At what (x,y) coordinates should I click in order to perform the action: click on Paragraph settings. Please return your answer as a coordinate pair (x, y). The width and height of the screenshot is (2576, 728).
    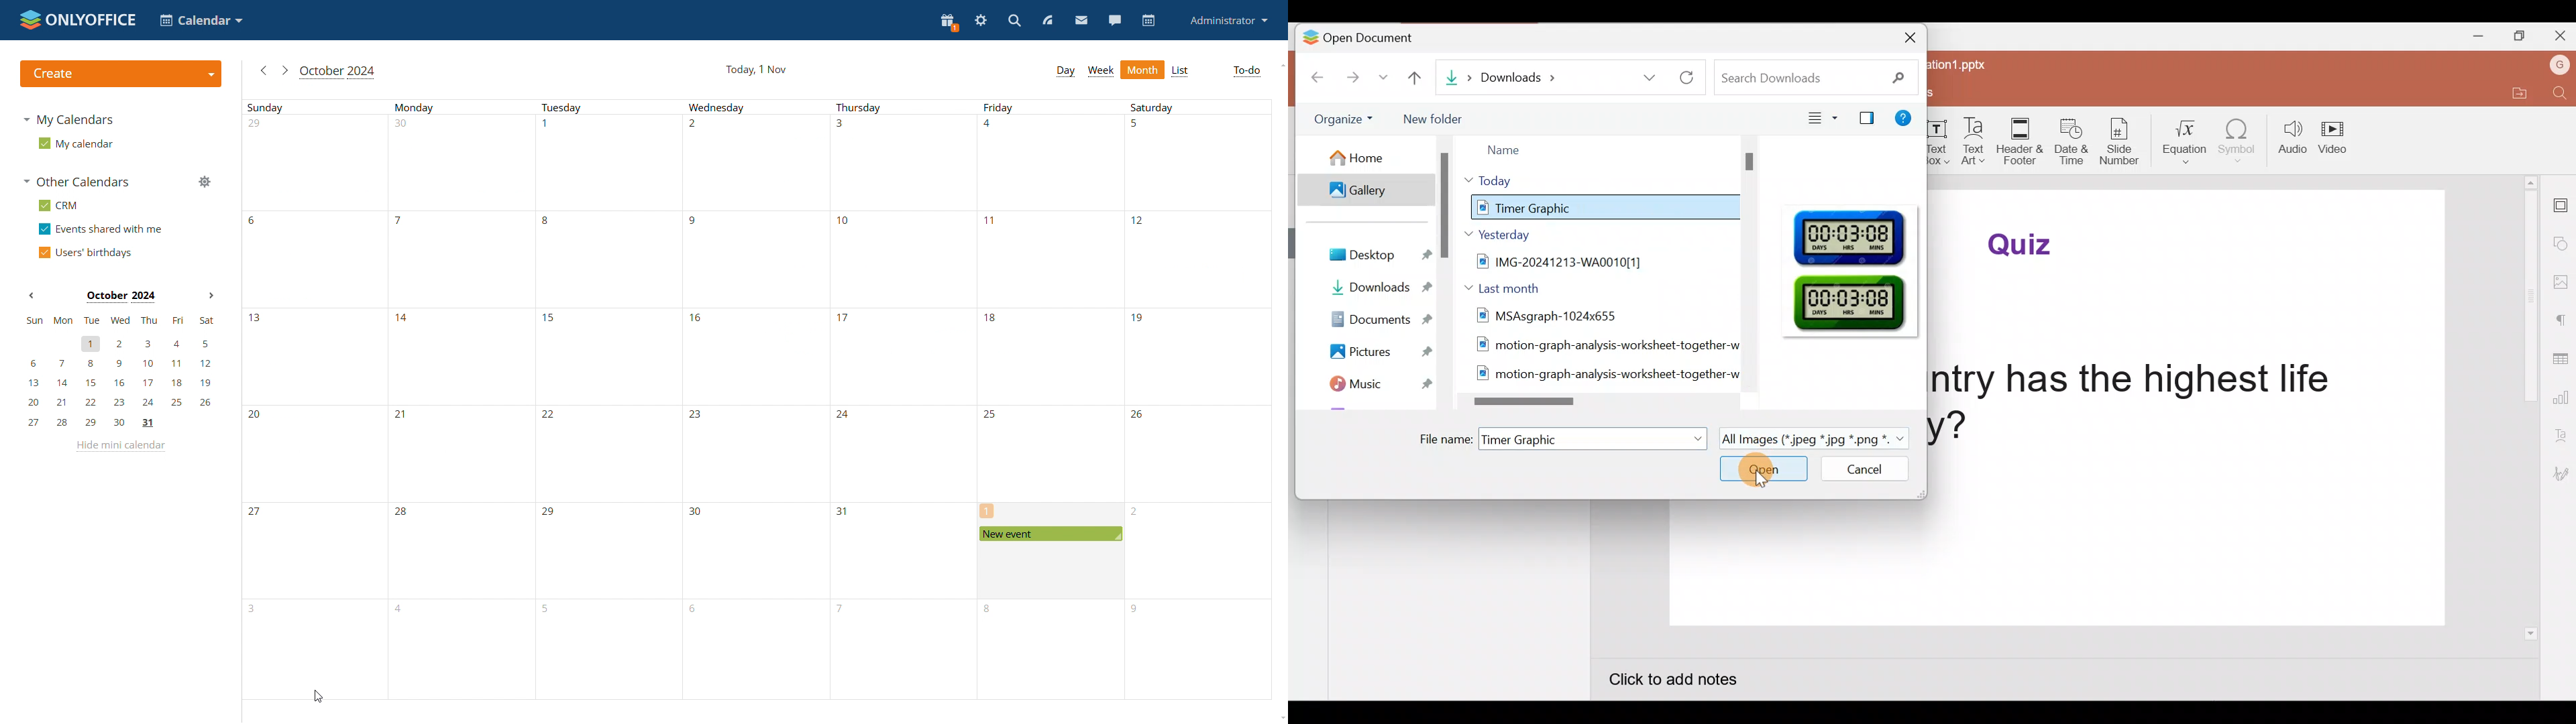
    Looking at the image, I should click on (2561, 320).